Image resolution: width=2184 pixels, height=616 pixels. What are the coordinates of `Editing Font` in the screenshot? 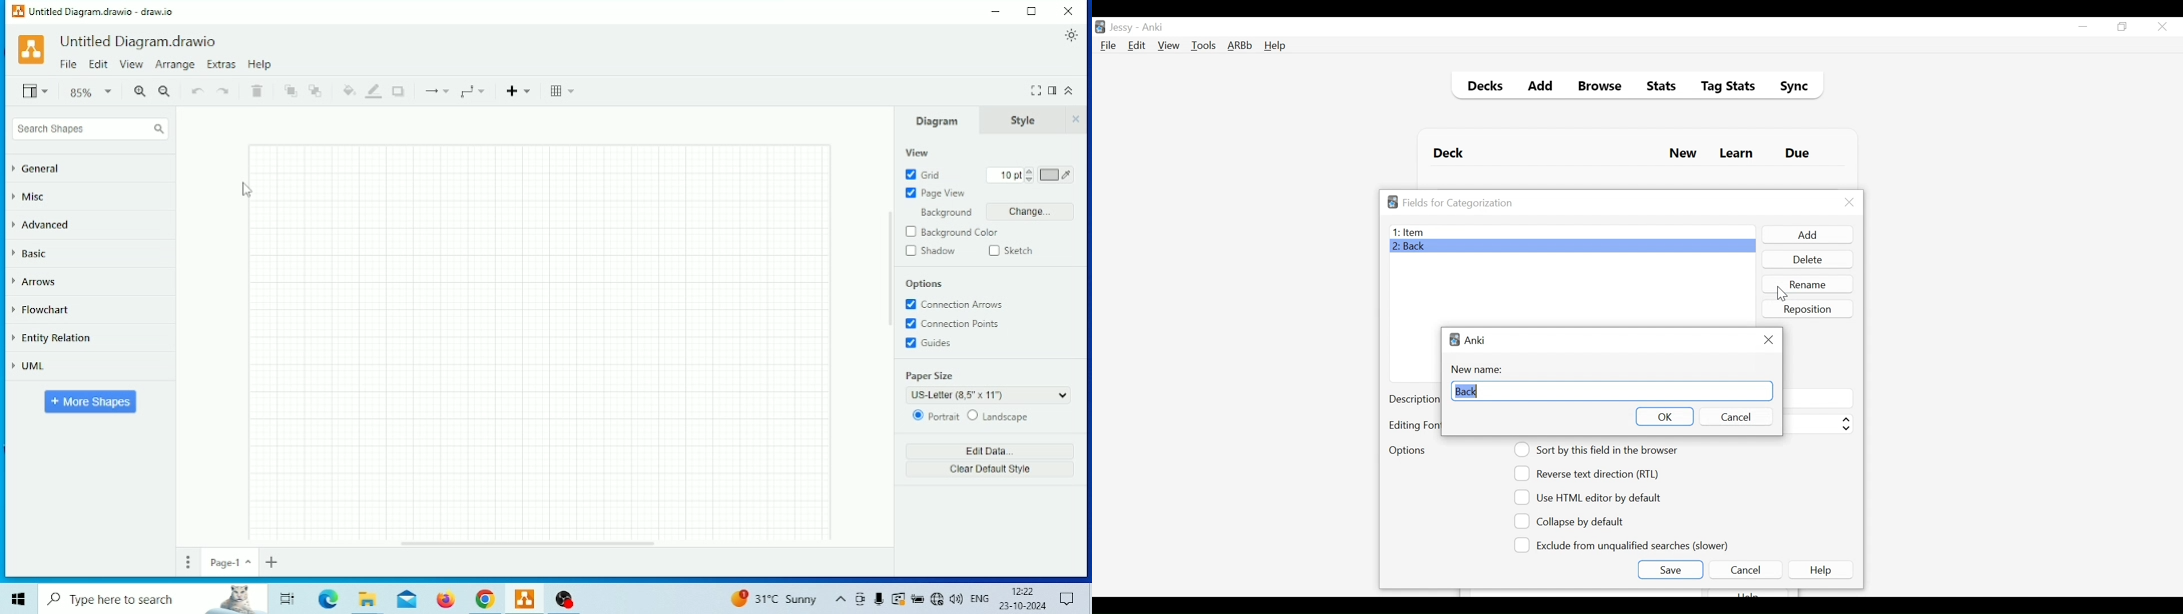 It's located at (1414, 425).